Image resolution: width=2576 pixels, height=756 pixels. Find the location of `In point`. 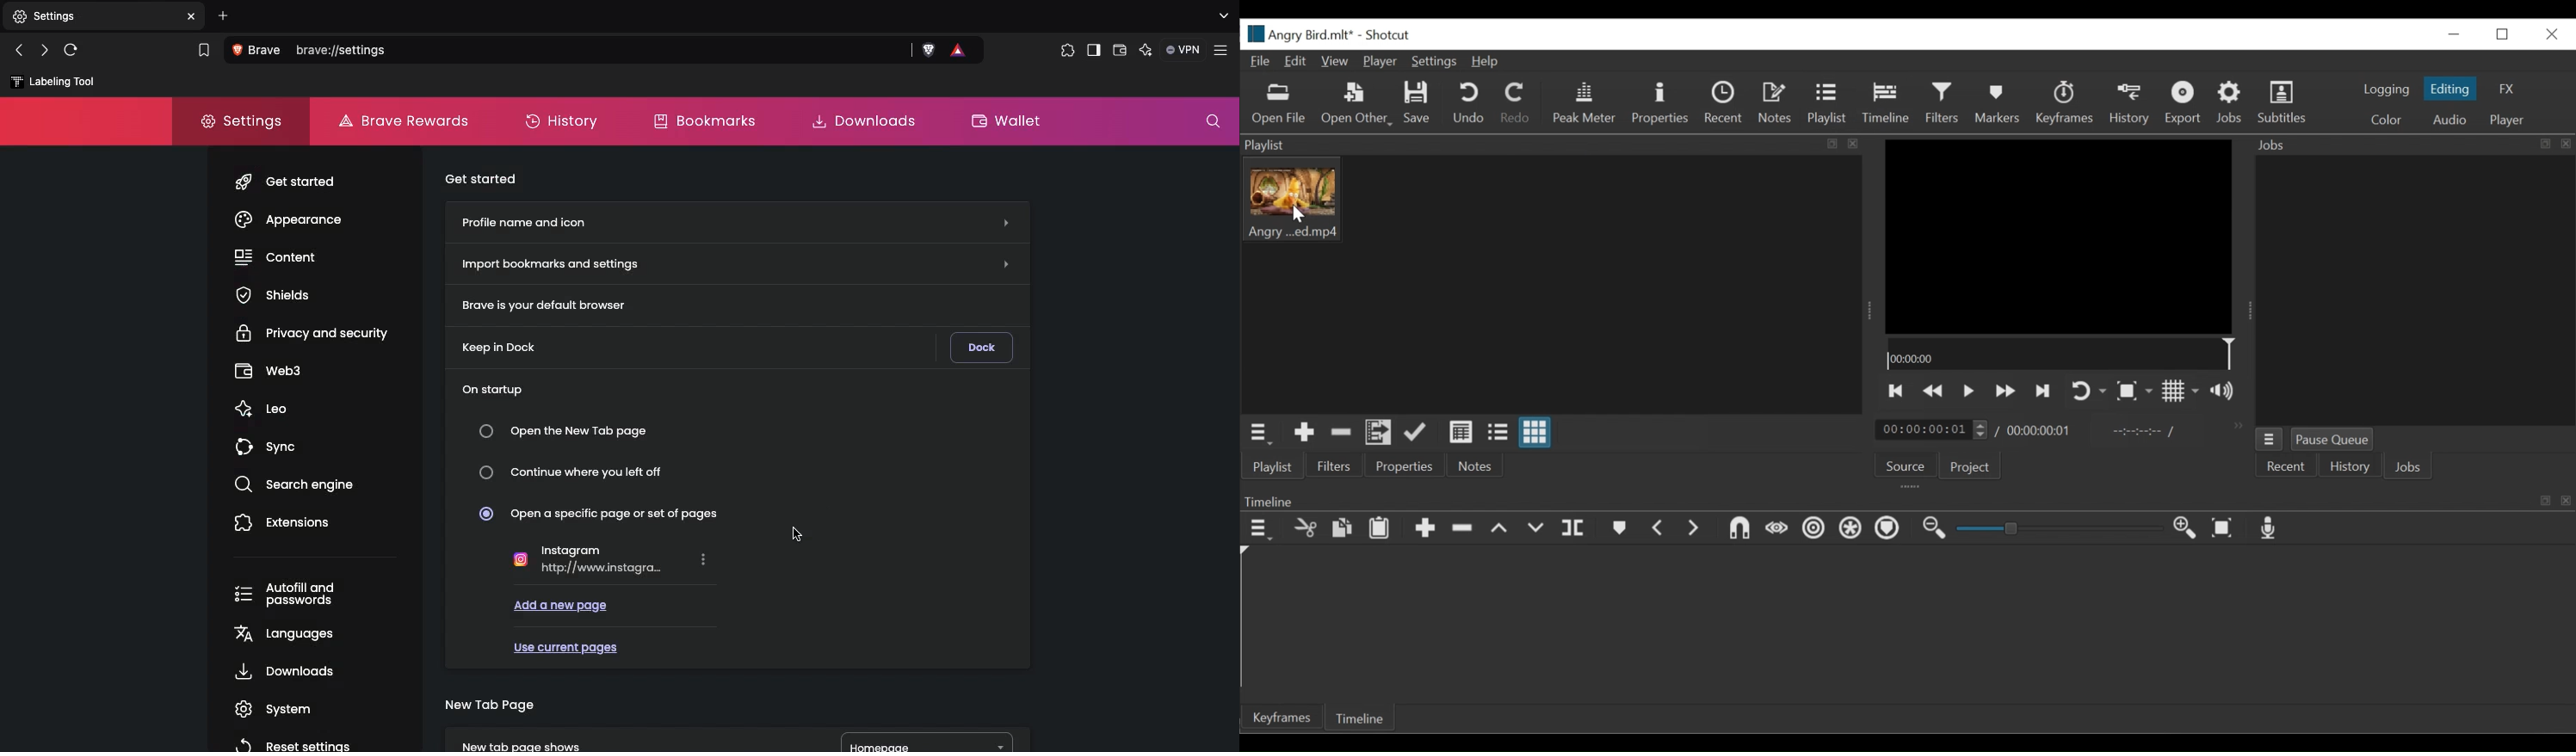

In point is located at coordinates (2143, 431).